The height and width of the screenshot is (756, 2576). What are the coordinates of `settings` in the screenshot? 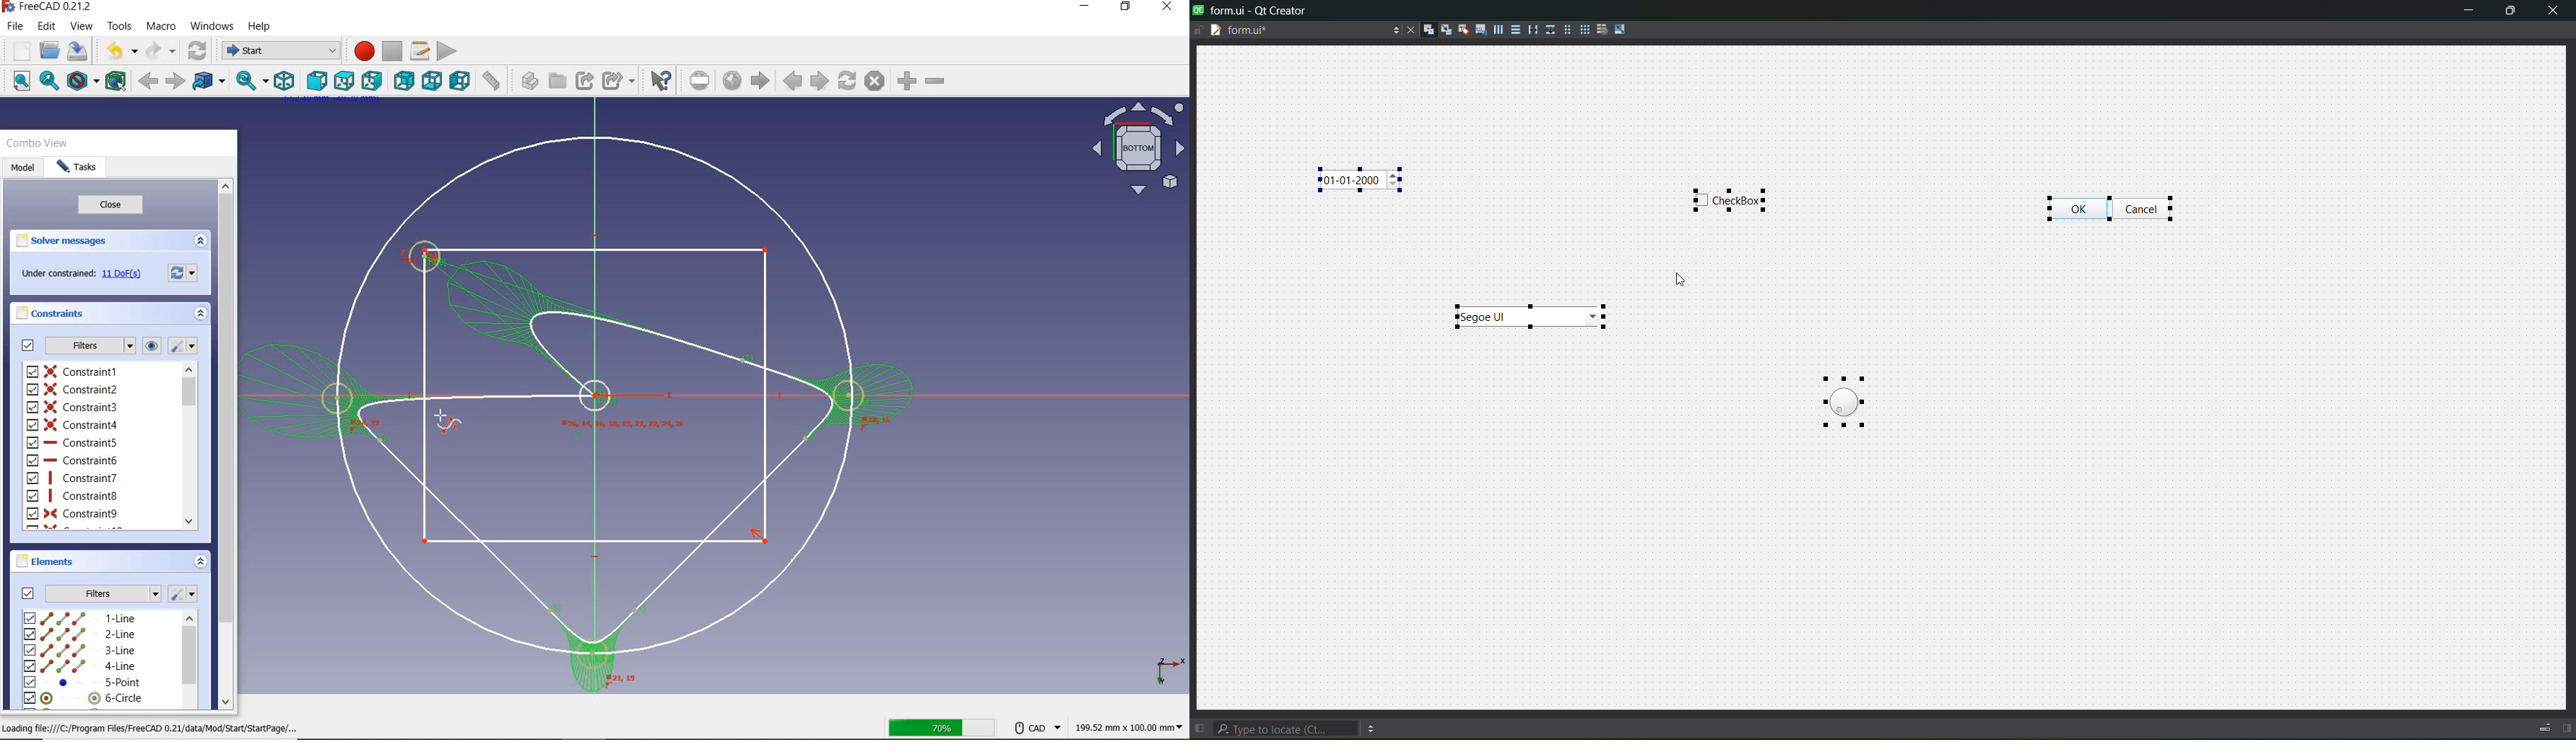 It's located at (186, 593).